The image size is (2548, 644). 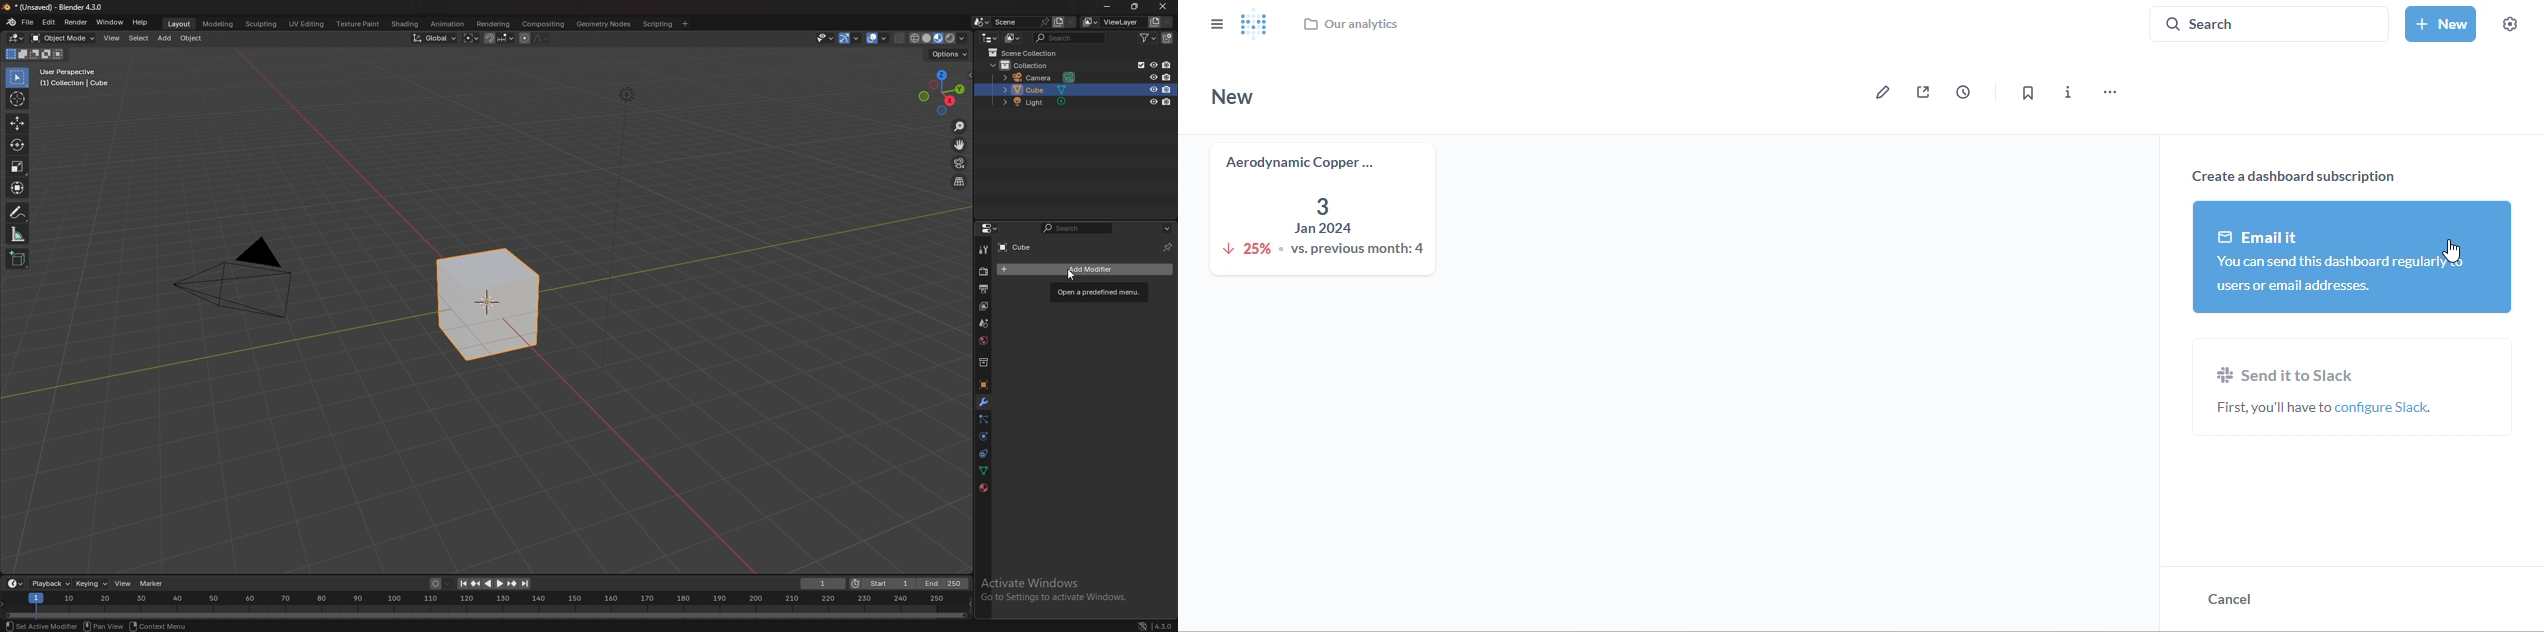 What do you see at coordinates (2441, 23) in the screenshot?
I see `new` at bounding box center [2441, 23].